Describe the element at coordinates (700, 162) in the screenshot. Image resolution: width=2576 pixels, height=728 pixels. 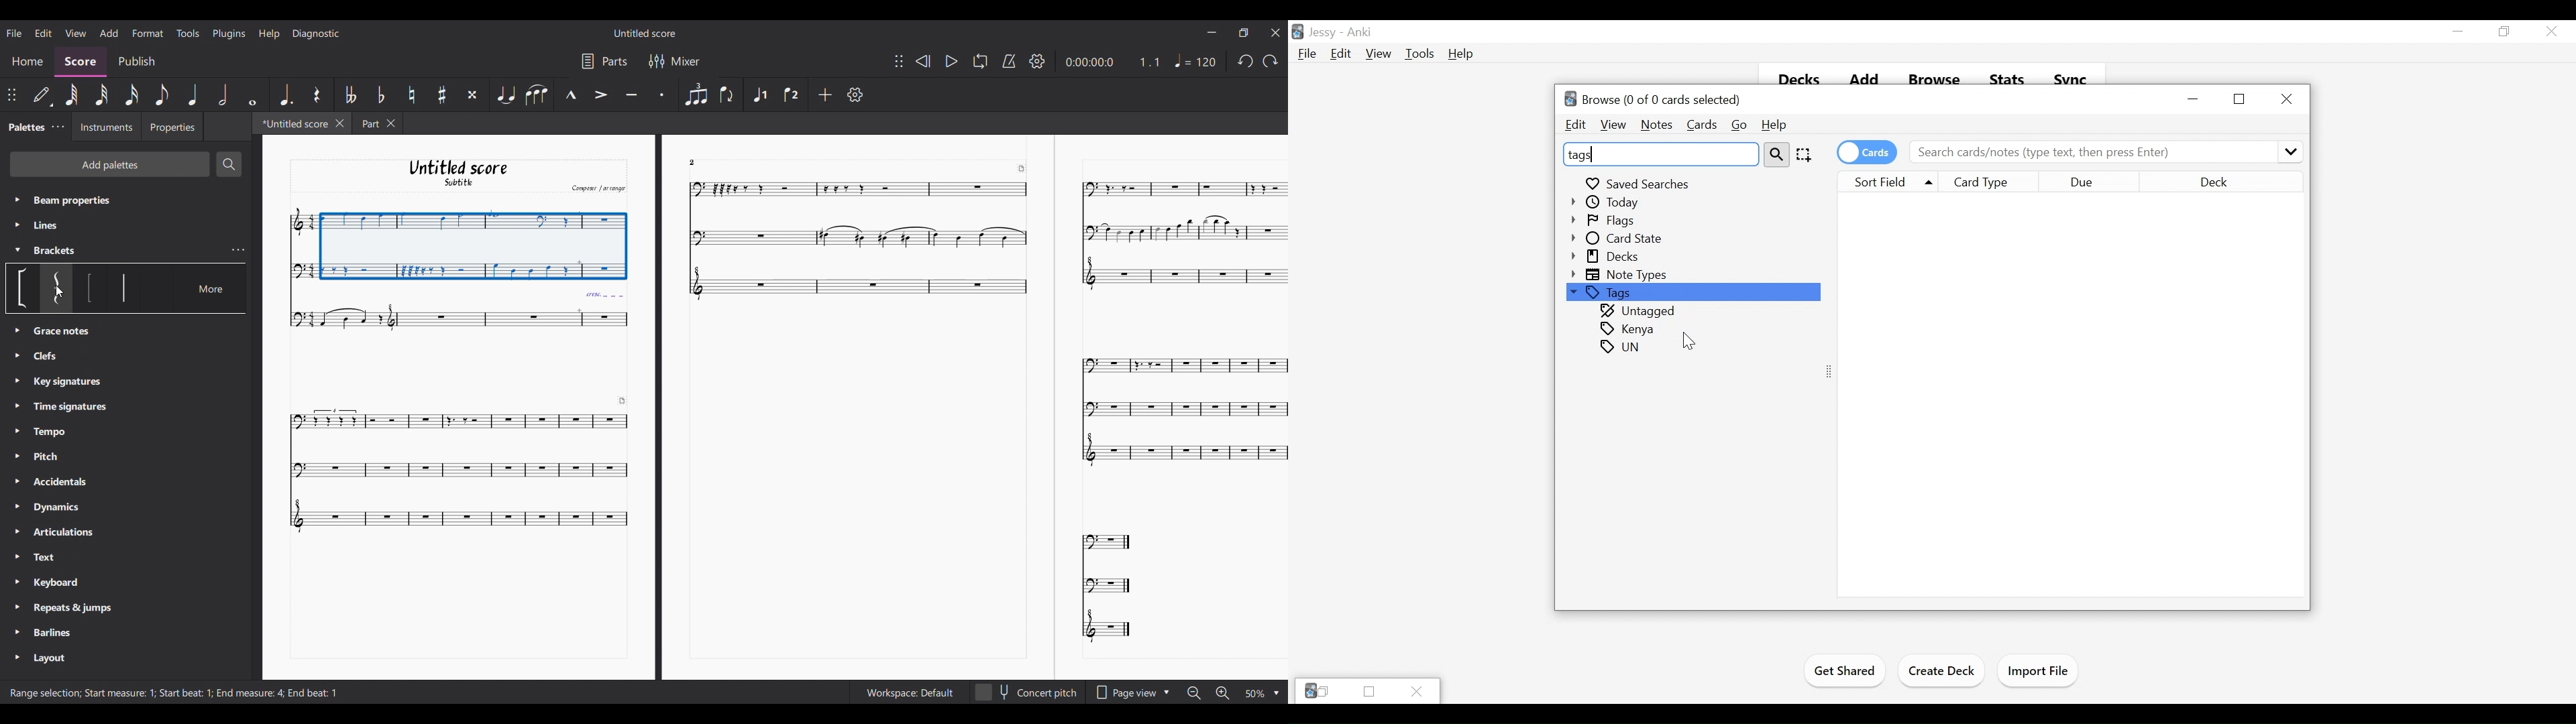
I see `2` at that location.